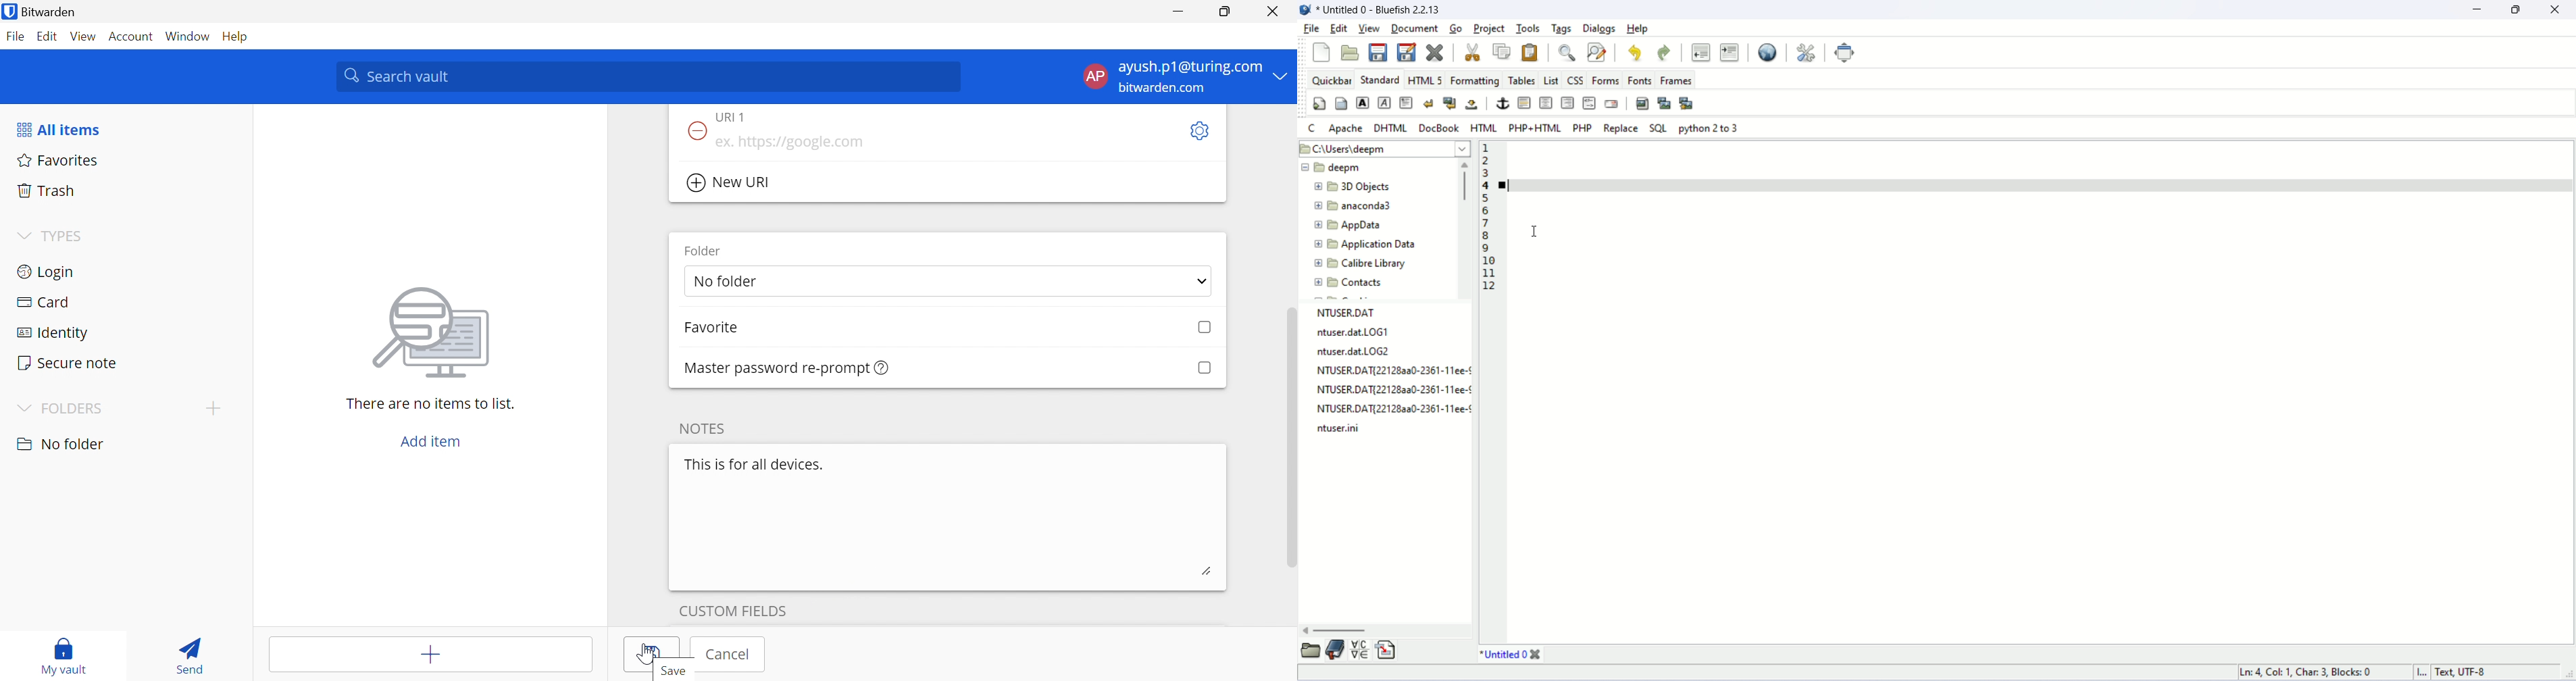 This screenshot has height=700, width=2576. What do you see at coordinates (711, 328) in the screenshot?
I see `Favorite` at bounding box center [711, 328].